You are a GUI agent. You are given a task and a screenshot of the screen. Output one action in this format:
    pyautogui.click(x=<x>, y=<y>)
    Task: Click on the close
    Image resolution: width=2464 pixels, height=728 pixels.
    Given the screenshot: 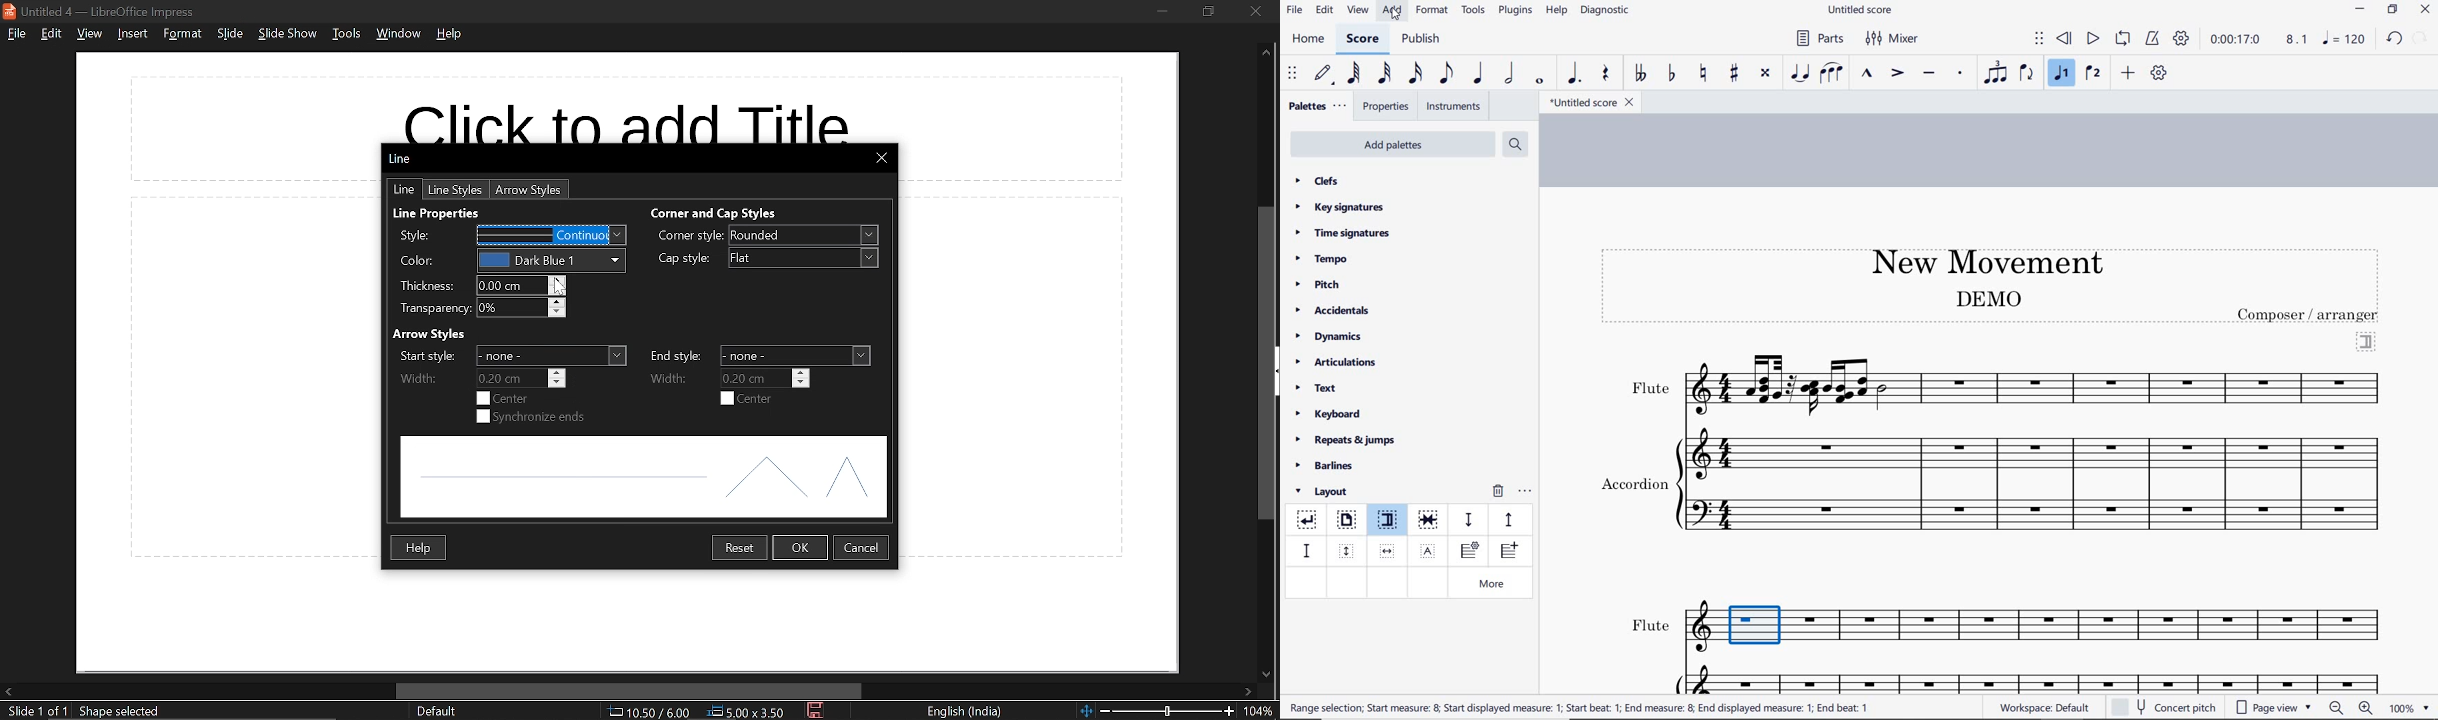 What is the action you would take?
    pyautogui.click(x=1255, y=10)
    